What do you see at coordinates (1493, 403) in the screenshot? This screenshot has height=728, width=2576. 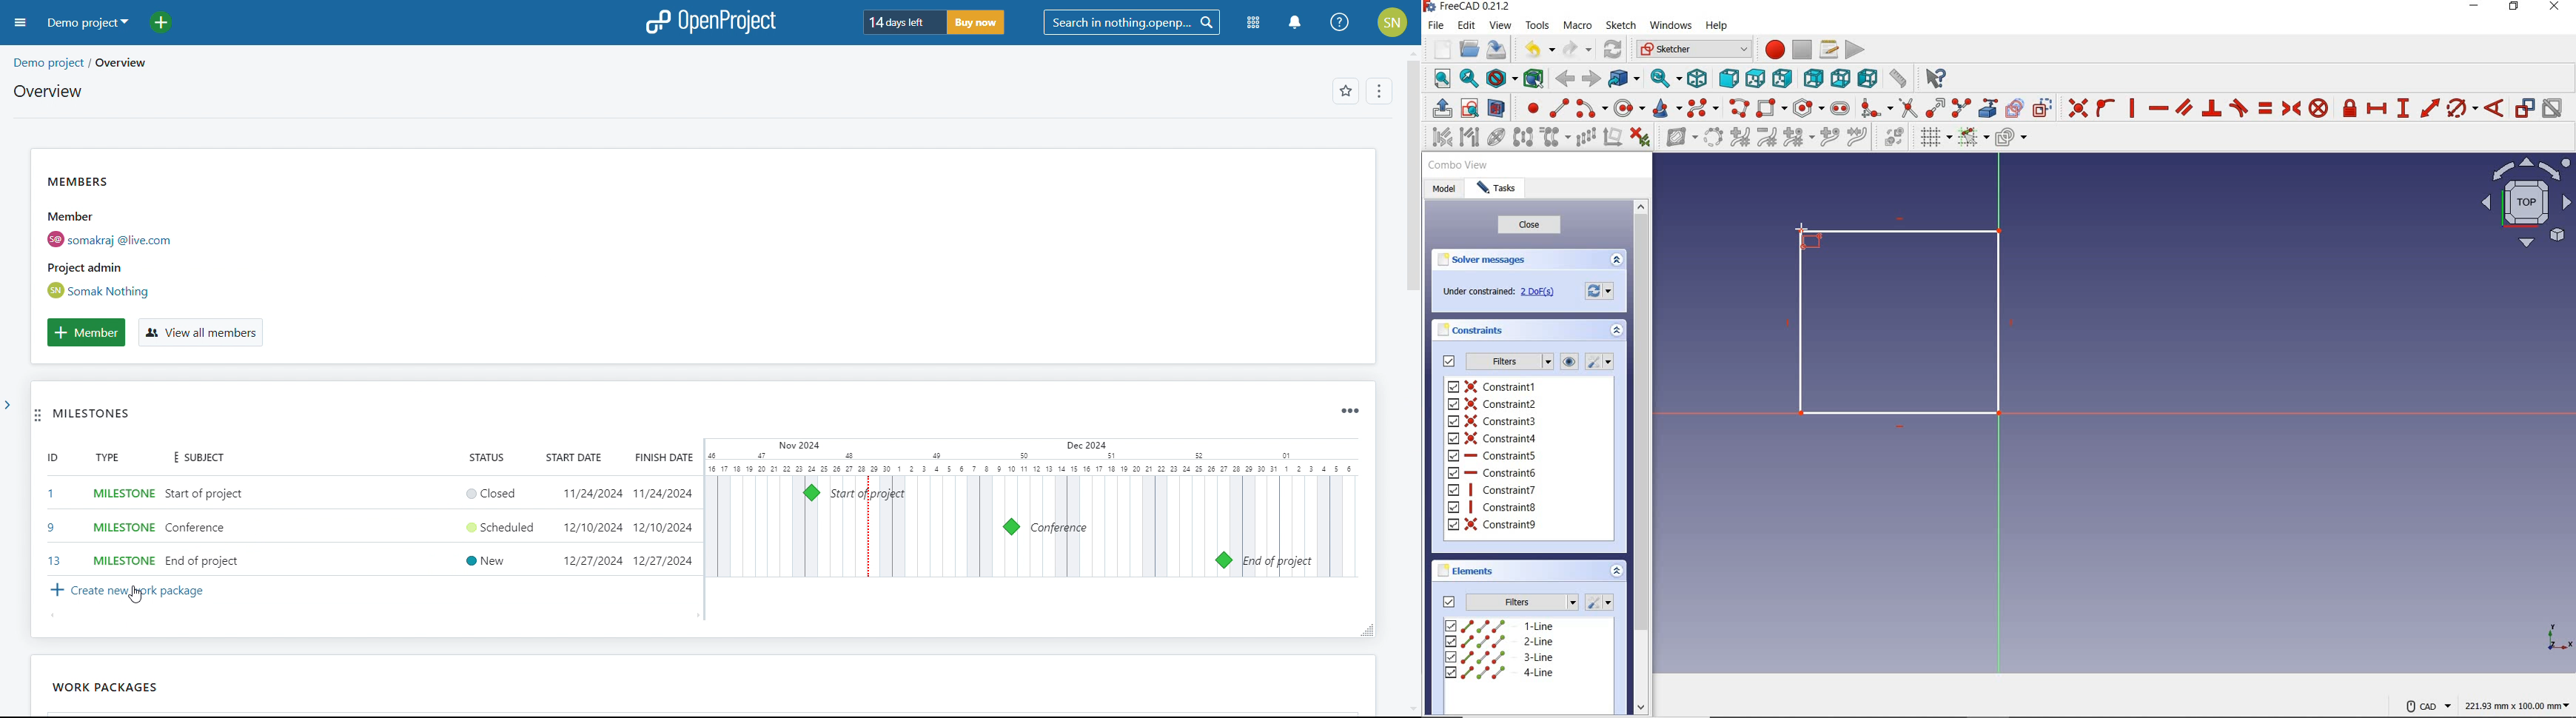 I see `constraint2` at bounding box center [1493, 403].